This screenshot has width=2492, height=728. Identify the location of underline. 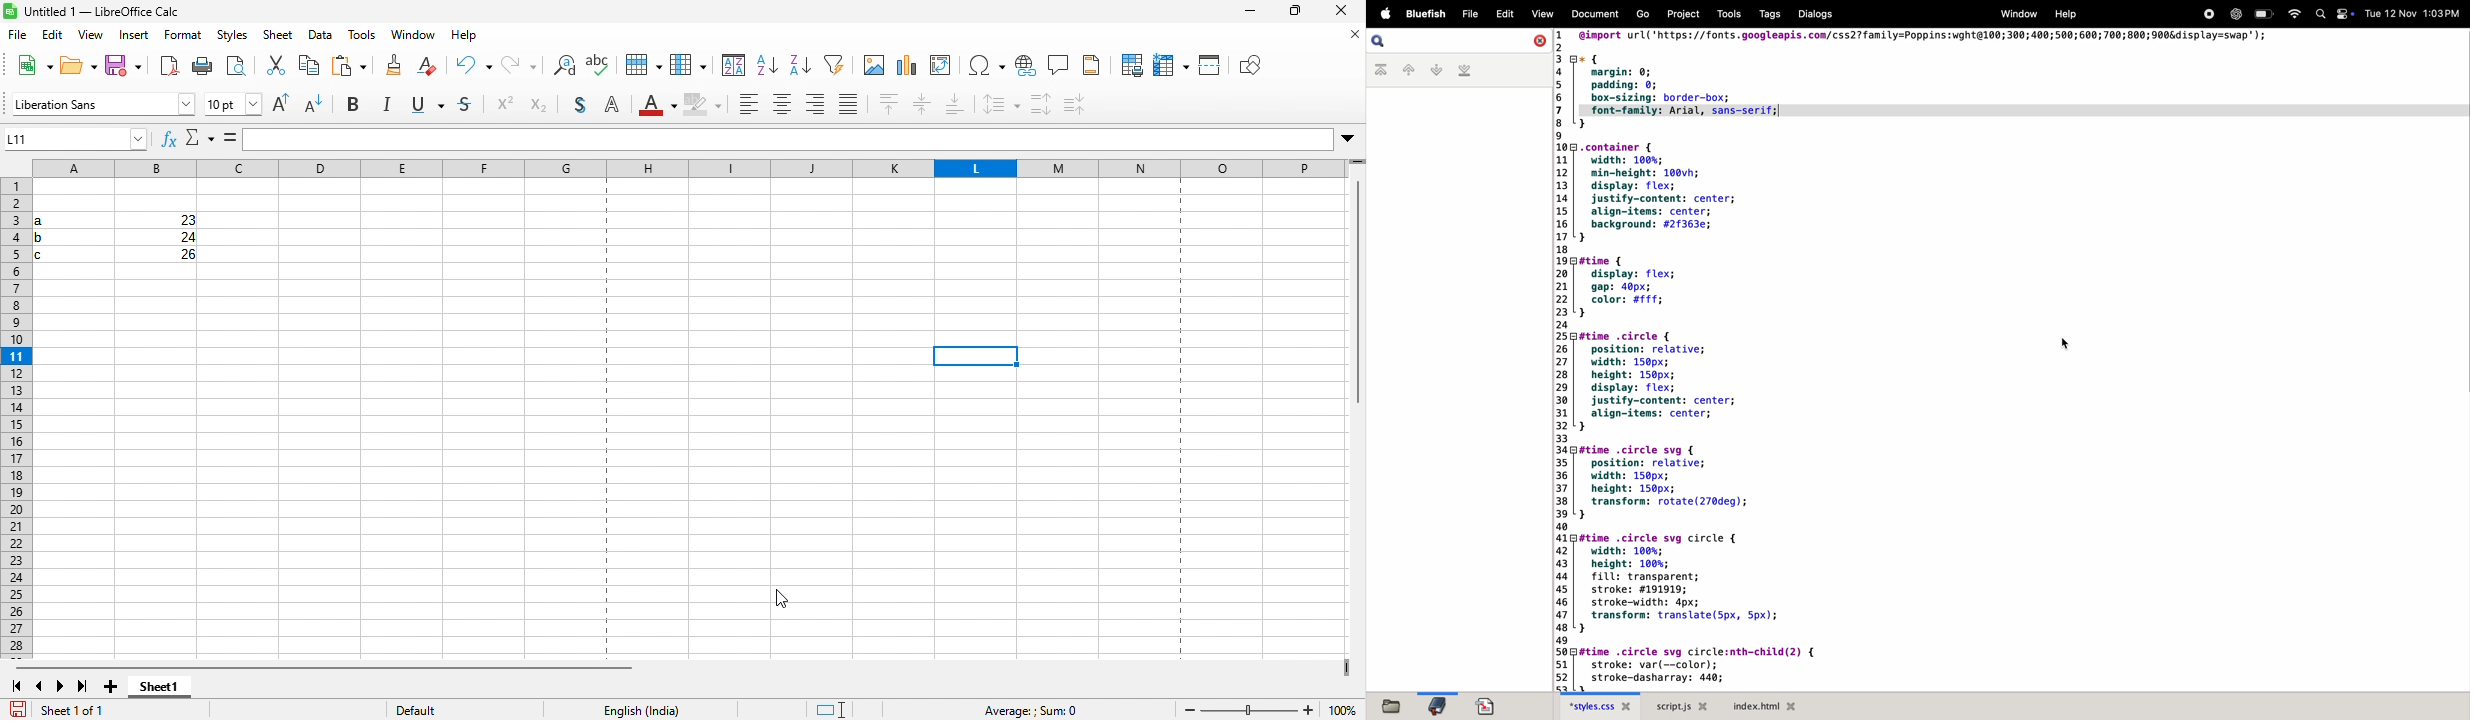
(431, 105).